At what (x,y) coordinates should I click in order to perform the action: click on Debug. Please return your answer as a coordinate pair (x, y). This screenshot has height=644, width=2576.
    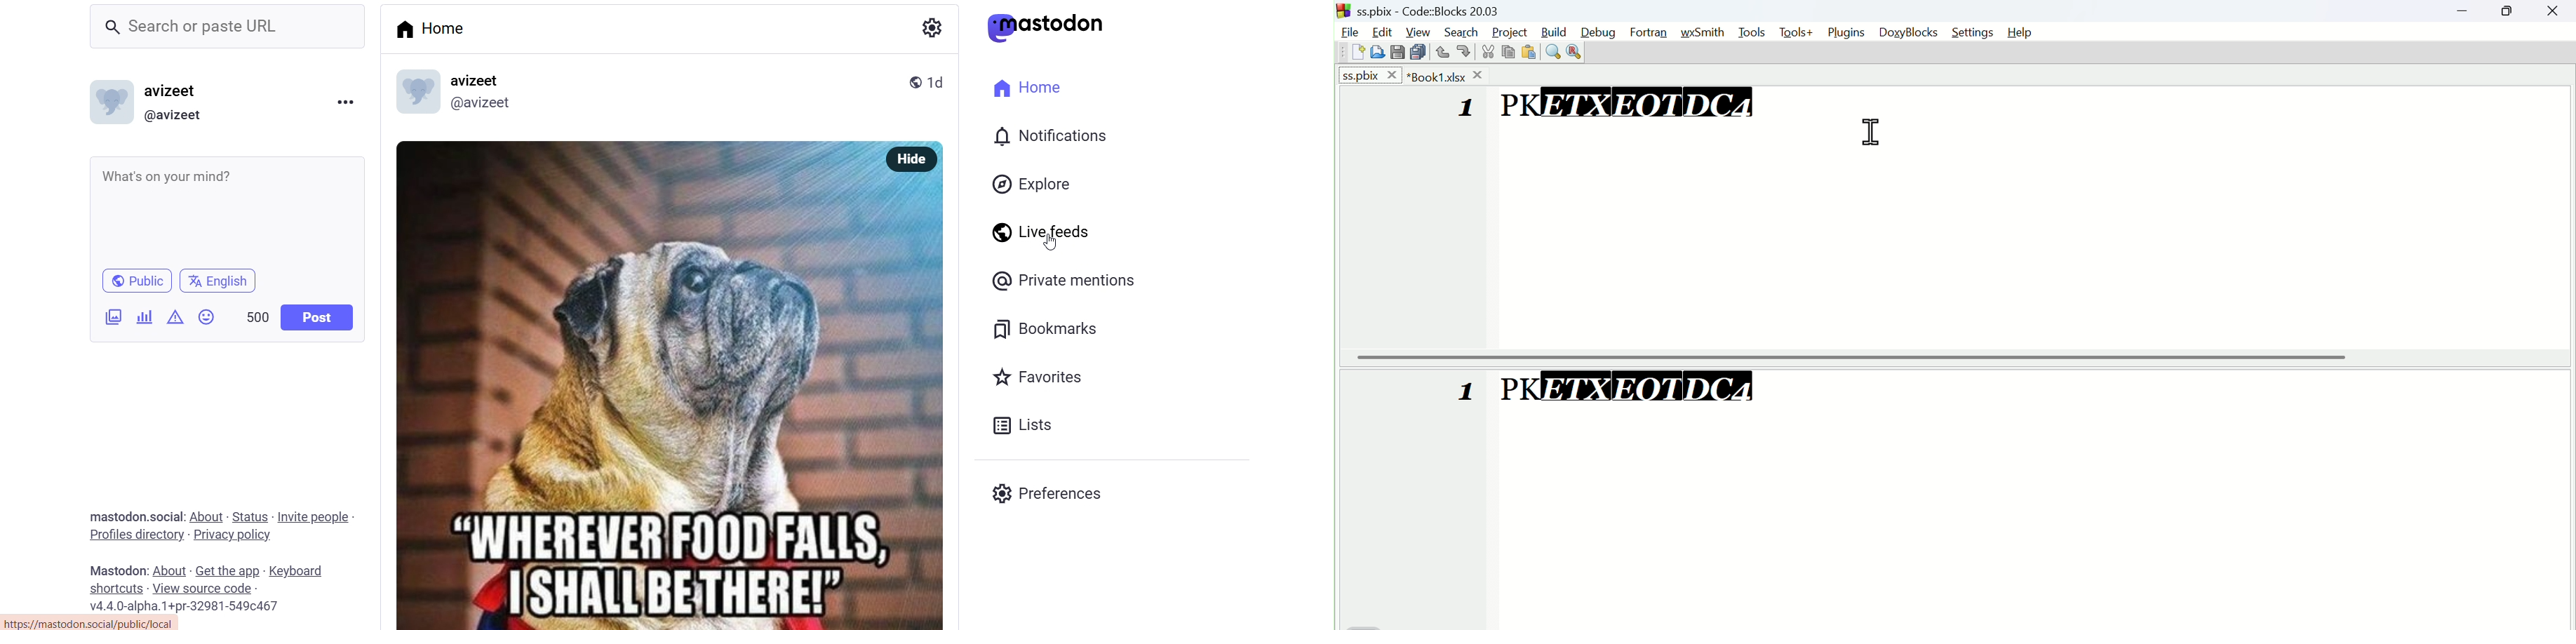
    Looking at the image, I should click on (1601, 30).